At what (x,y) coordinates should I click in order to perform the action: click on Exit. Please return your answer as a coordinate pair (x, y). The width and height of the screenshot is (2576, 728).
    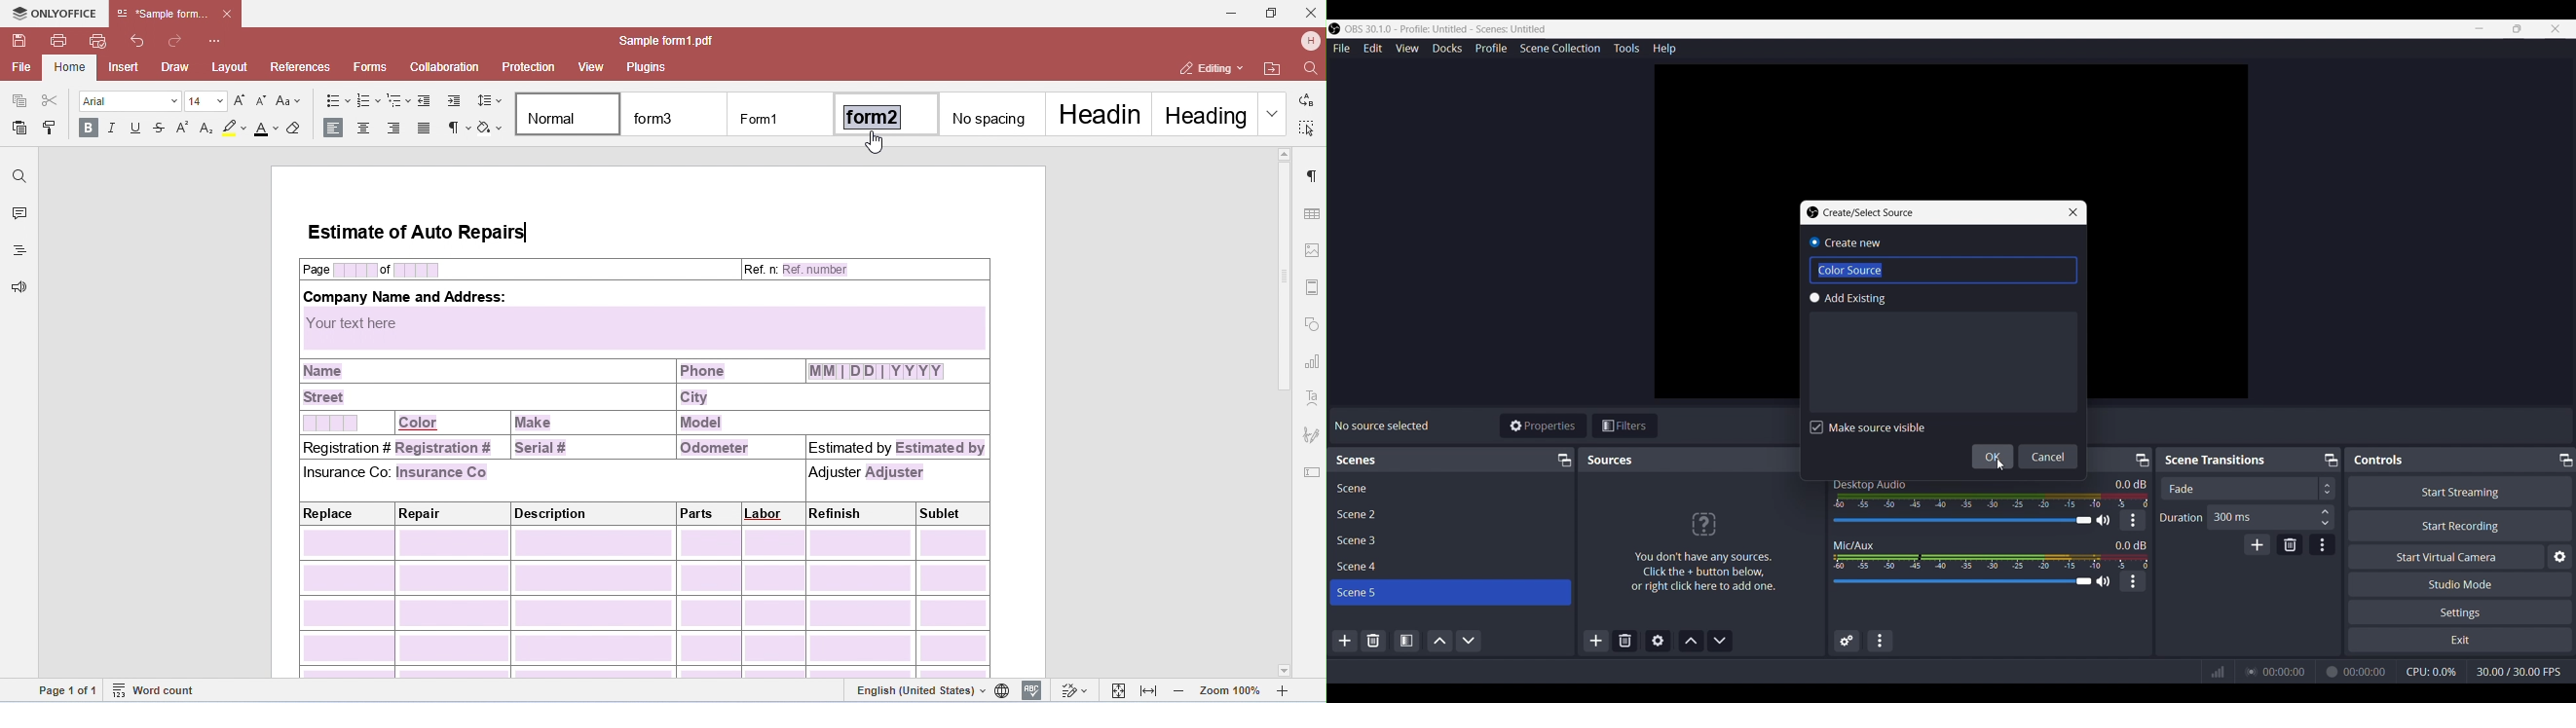
    Looking at the image, I should click on (2460, 641).